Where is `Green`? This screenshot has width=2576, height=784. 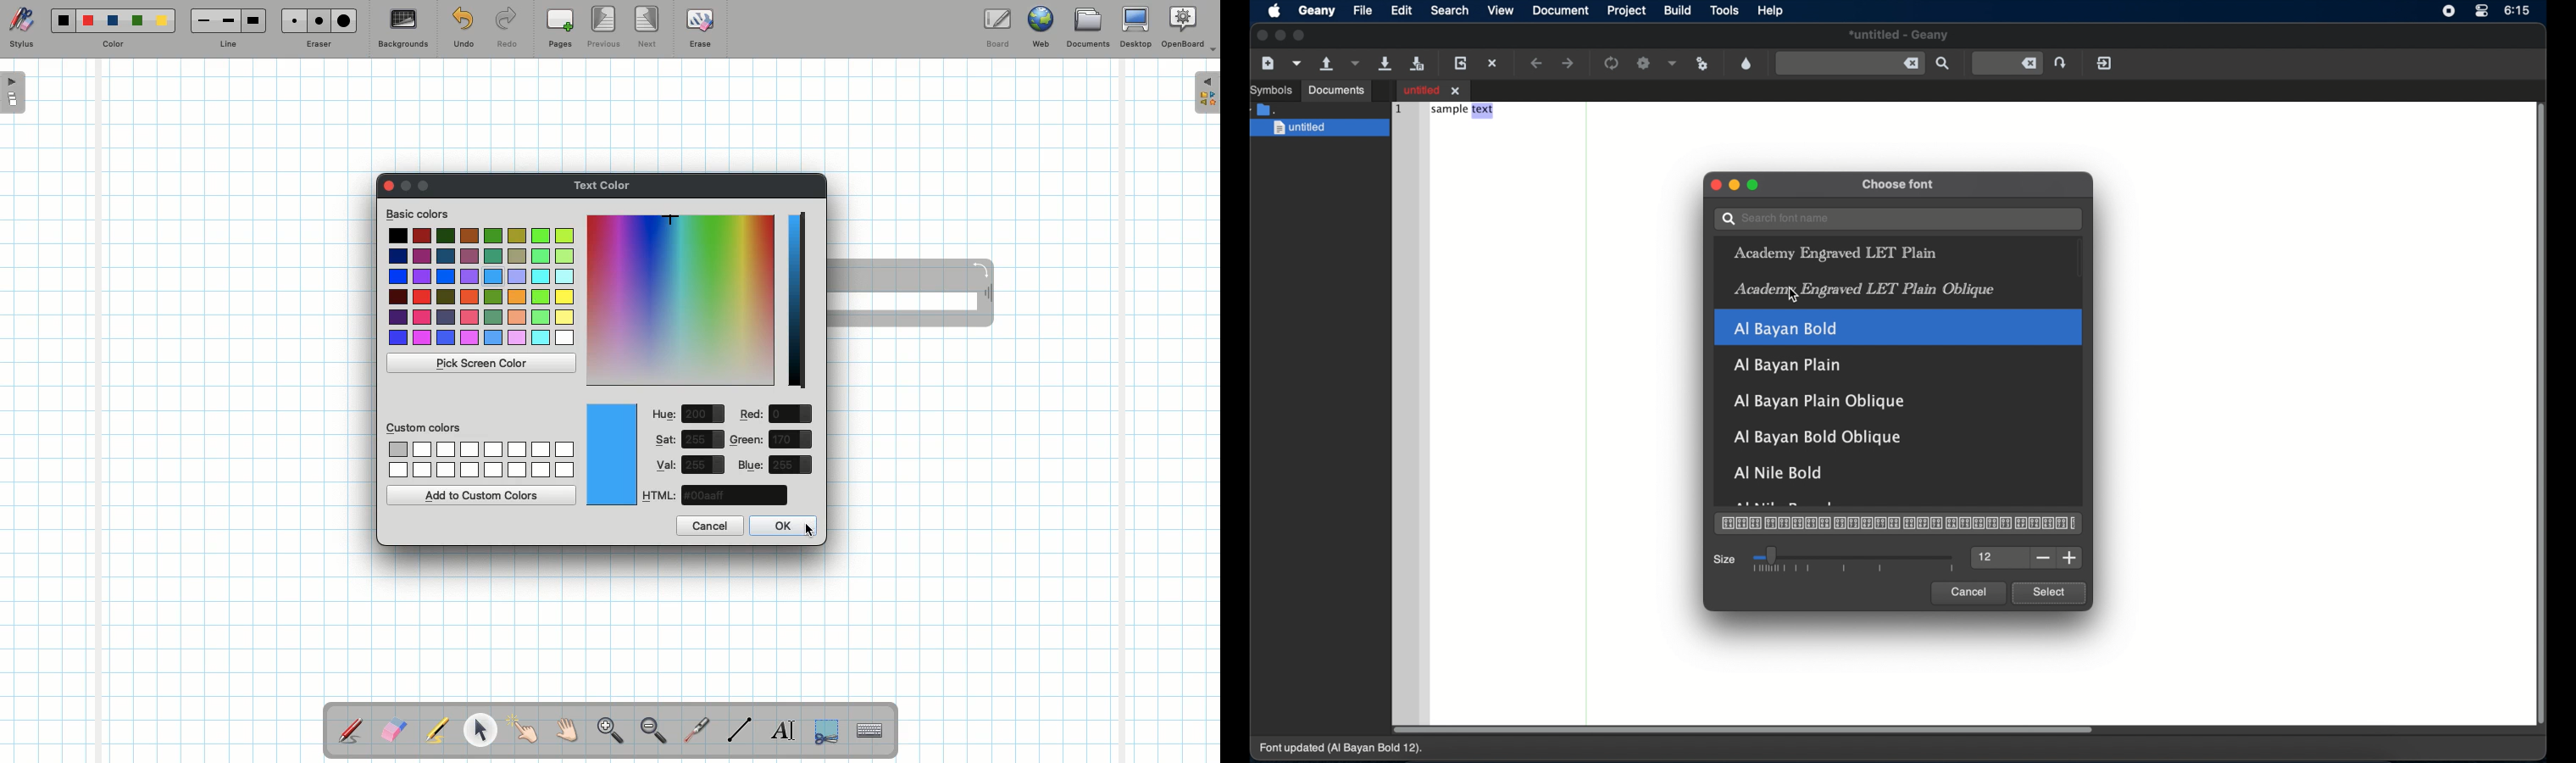 Green is located at coordinates (747, 440).